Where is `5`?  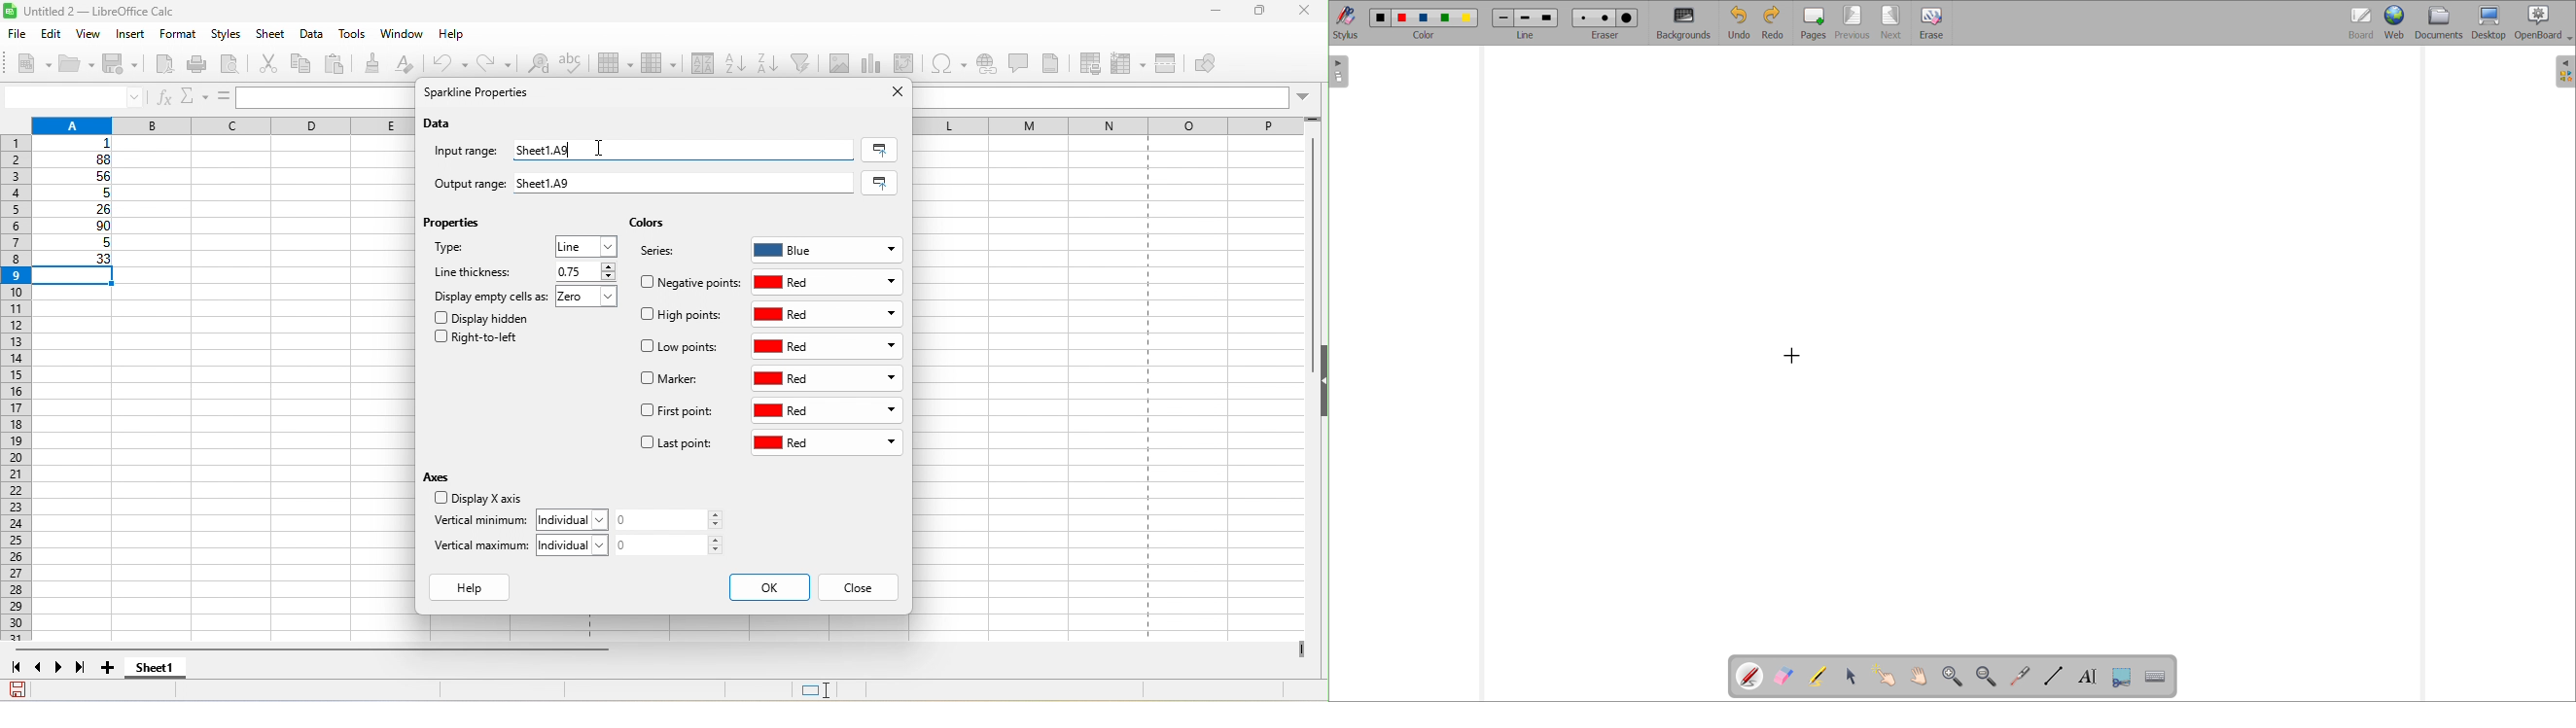 5 is located at coordinates (74, 245).